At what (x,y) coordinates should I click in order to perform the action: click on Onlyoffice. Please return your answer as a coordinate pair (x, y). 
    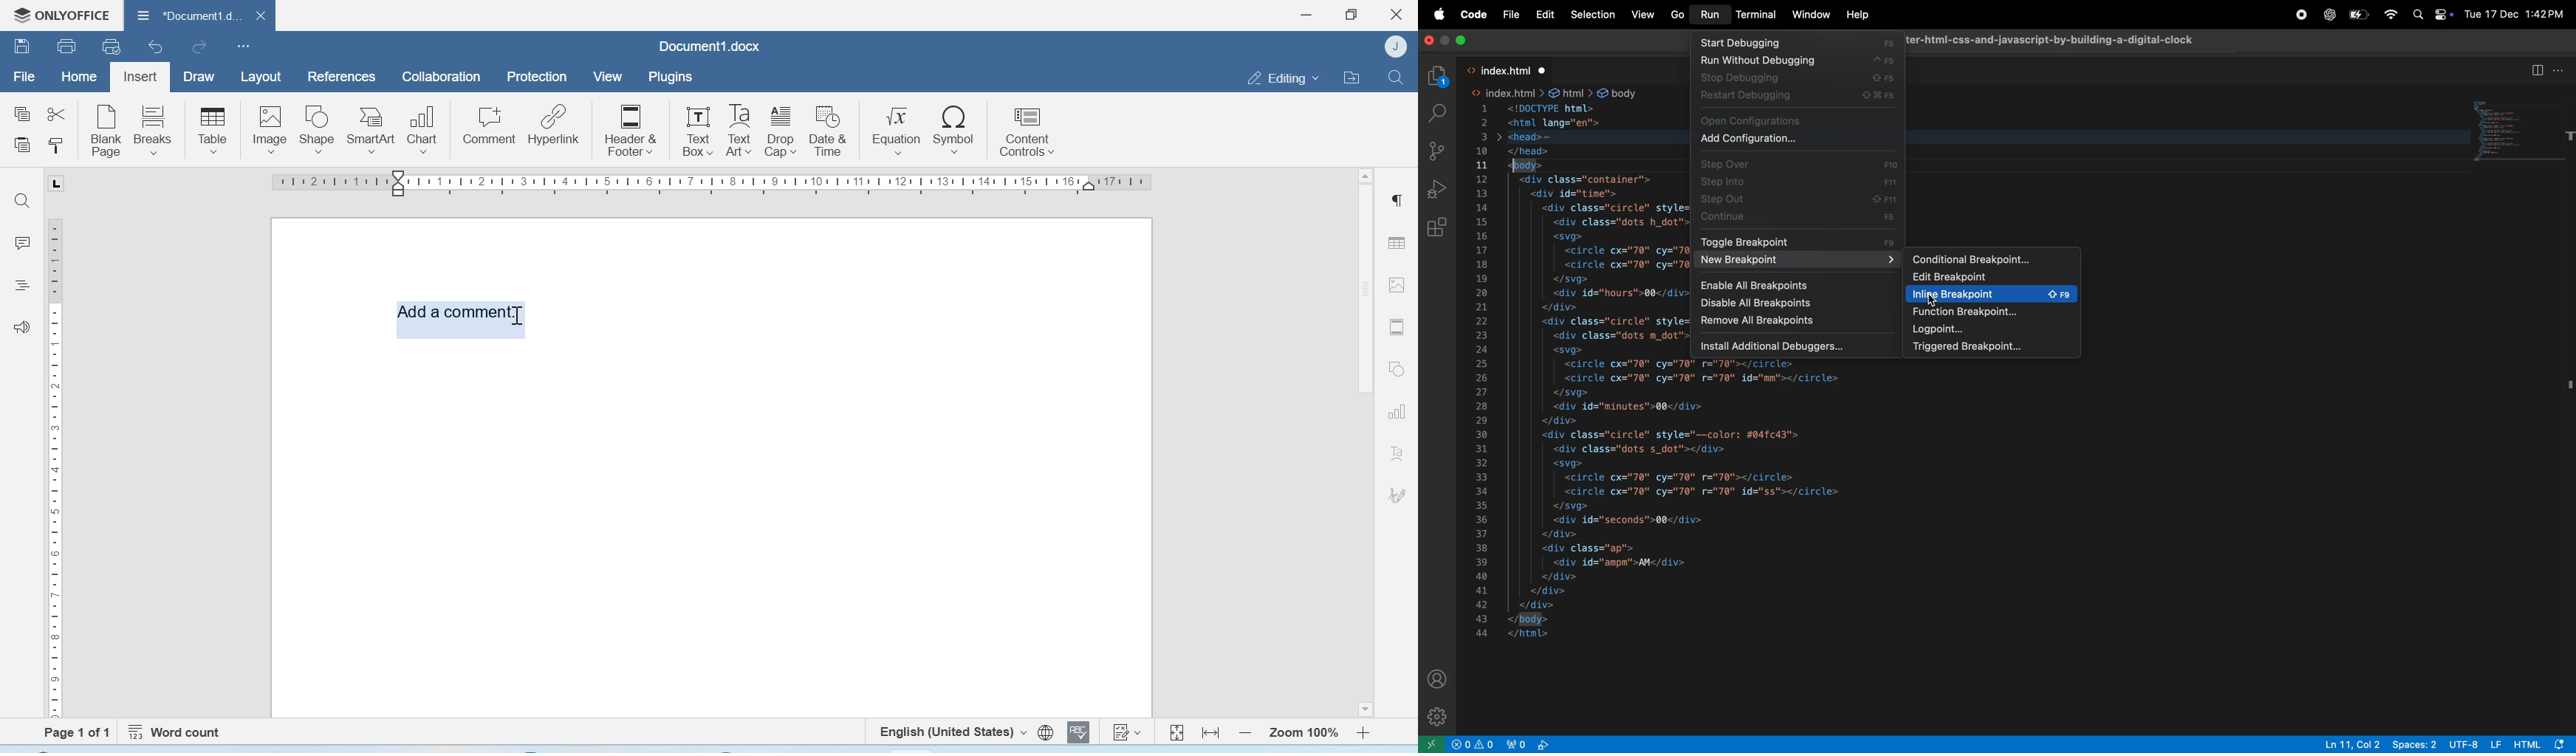
    Looking at the image, I should click on (57, 16).